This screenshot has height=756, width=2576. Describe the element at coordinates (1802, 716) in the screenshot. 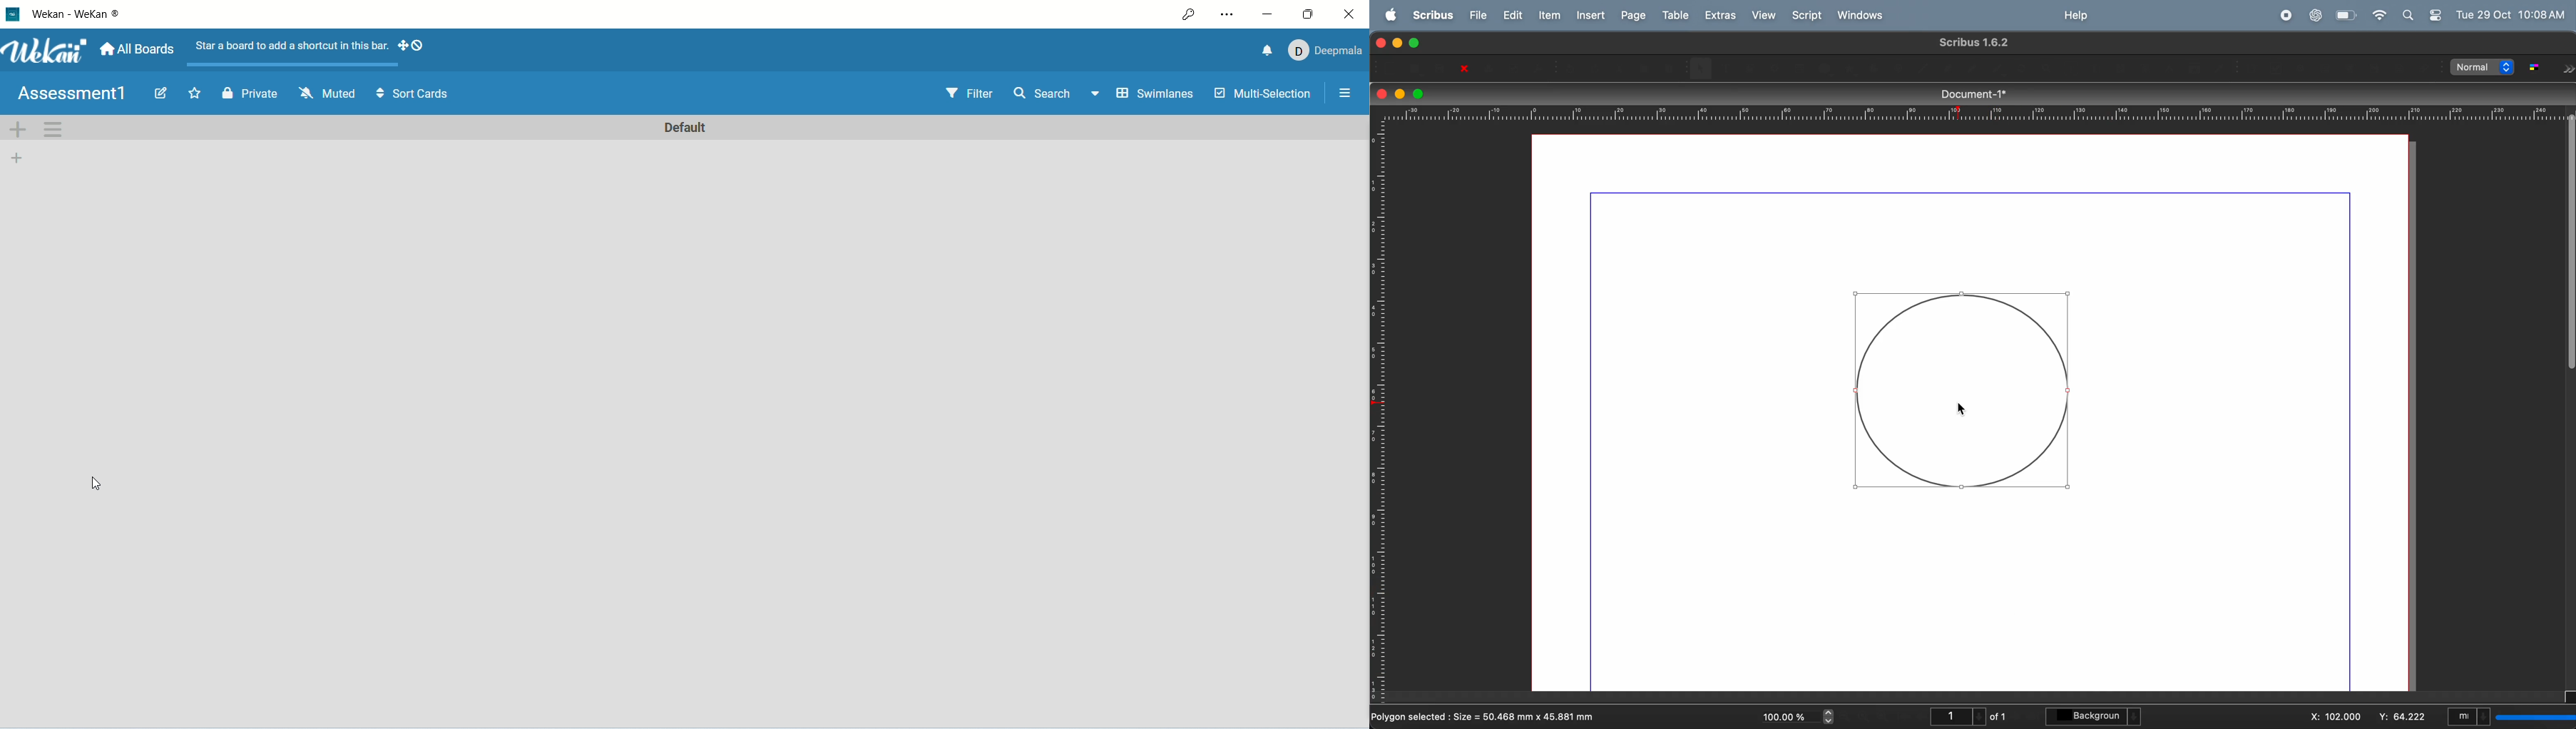

I see `current zoom level` at that location.